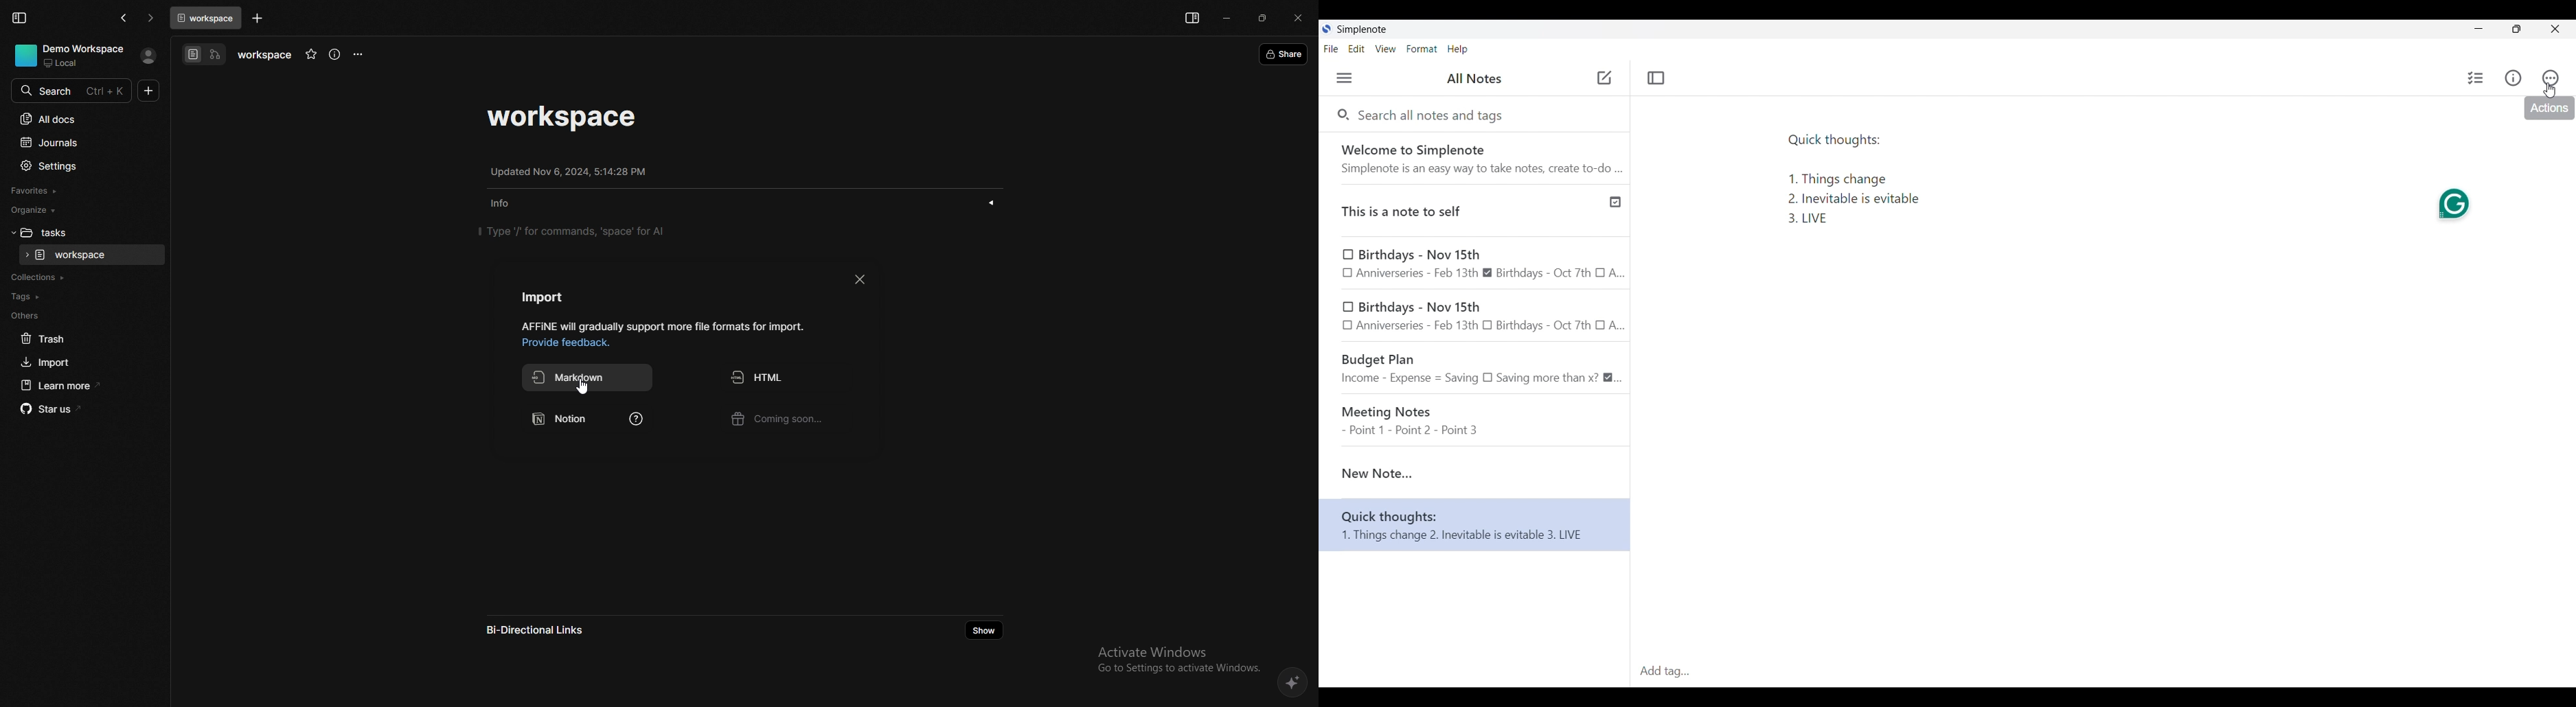 This screenshot has width=2576, height=728. Describe the element at coordinates (1475, 366) in the screenshot. I see `Budget Plan` at that location.